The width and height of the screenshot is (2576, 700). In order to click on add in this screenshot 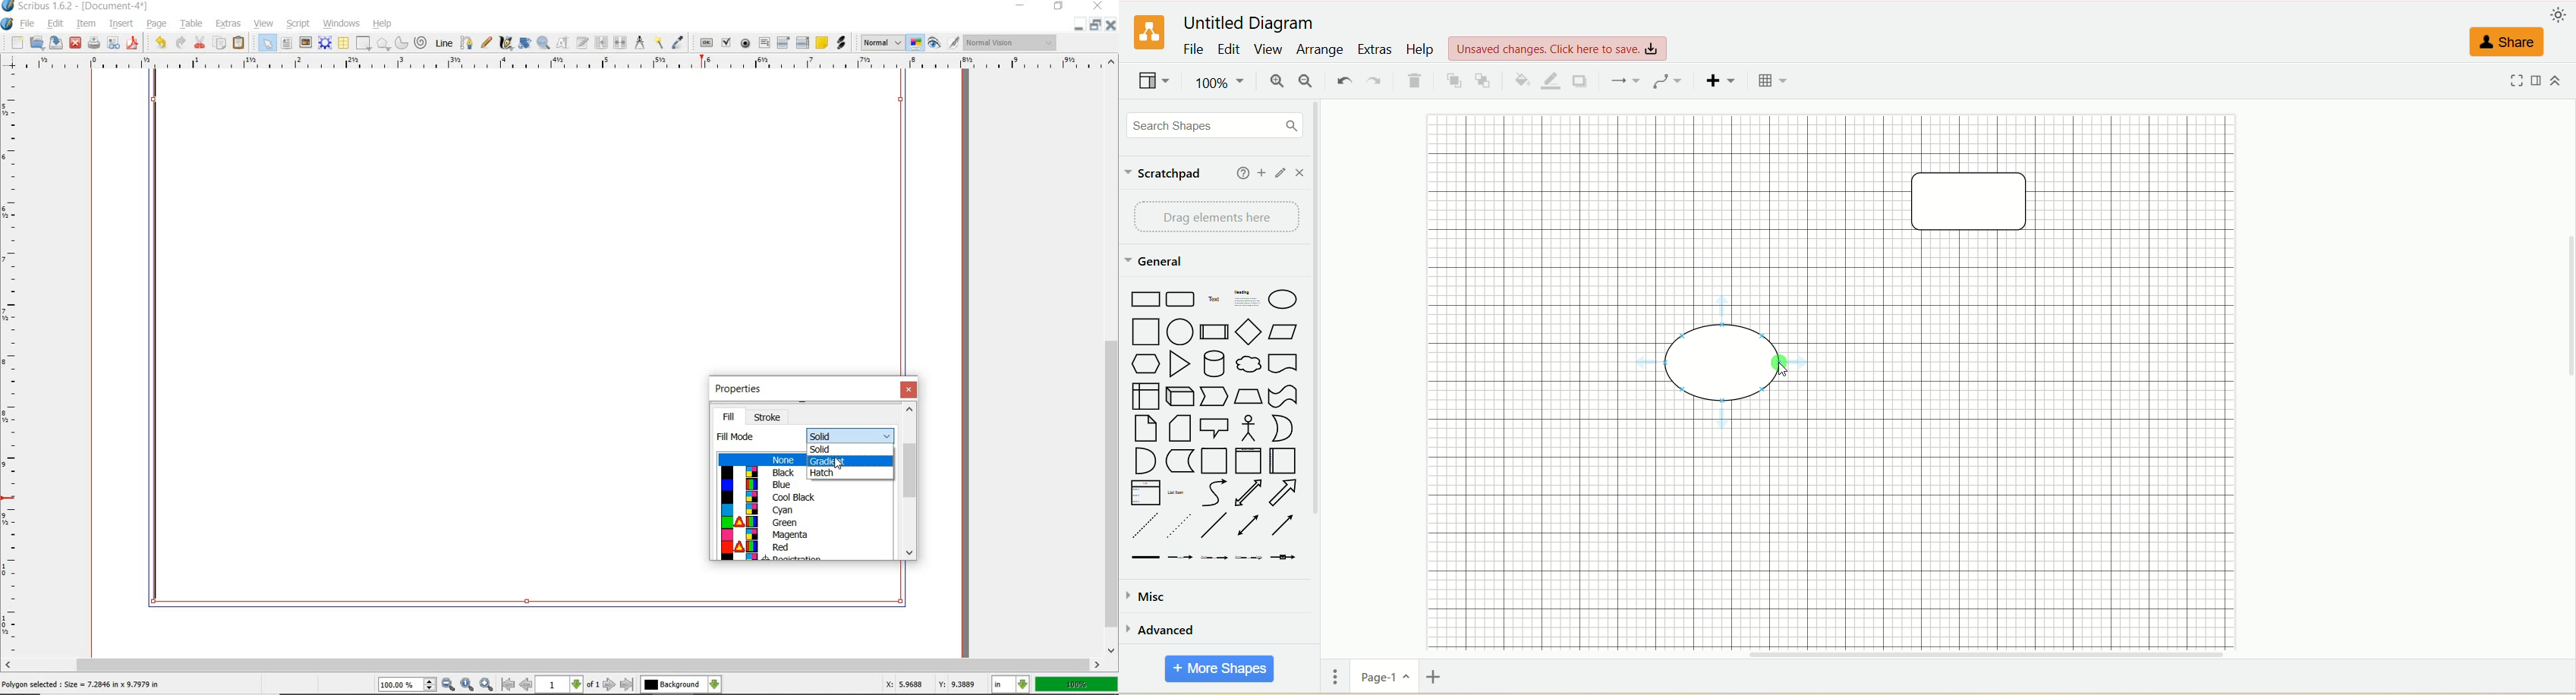, I will do `click(1261, 173)`.